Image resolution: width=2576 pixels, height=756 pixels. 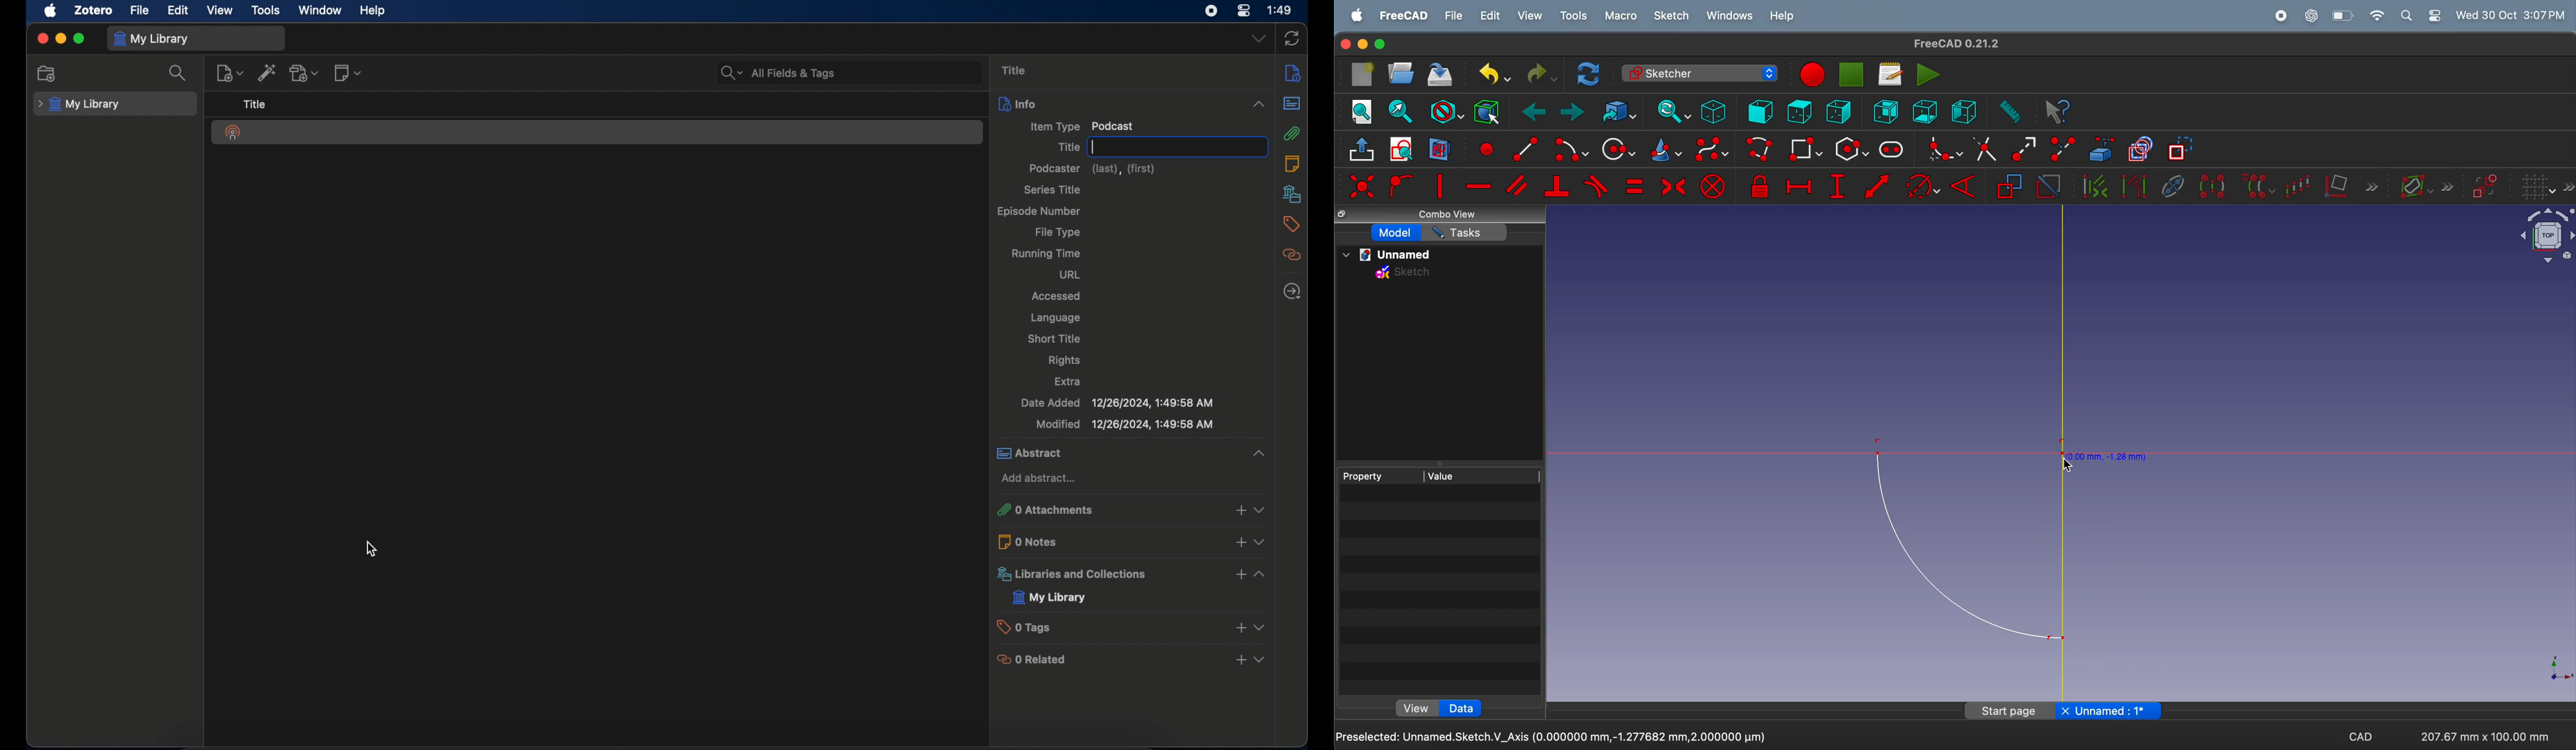 What do you see at coordinates (2010, 710) in the screenshot?
I see `Start page` at bounding box center [2010, 710].